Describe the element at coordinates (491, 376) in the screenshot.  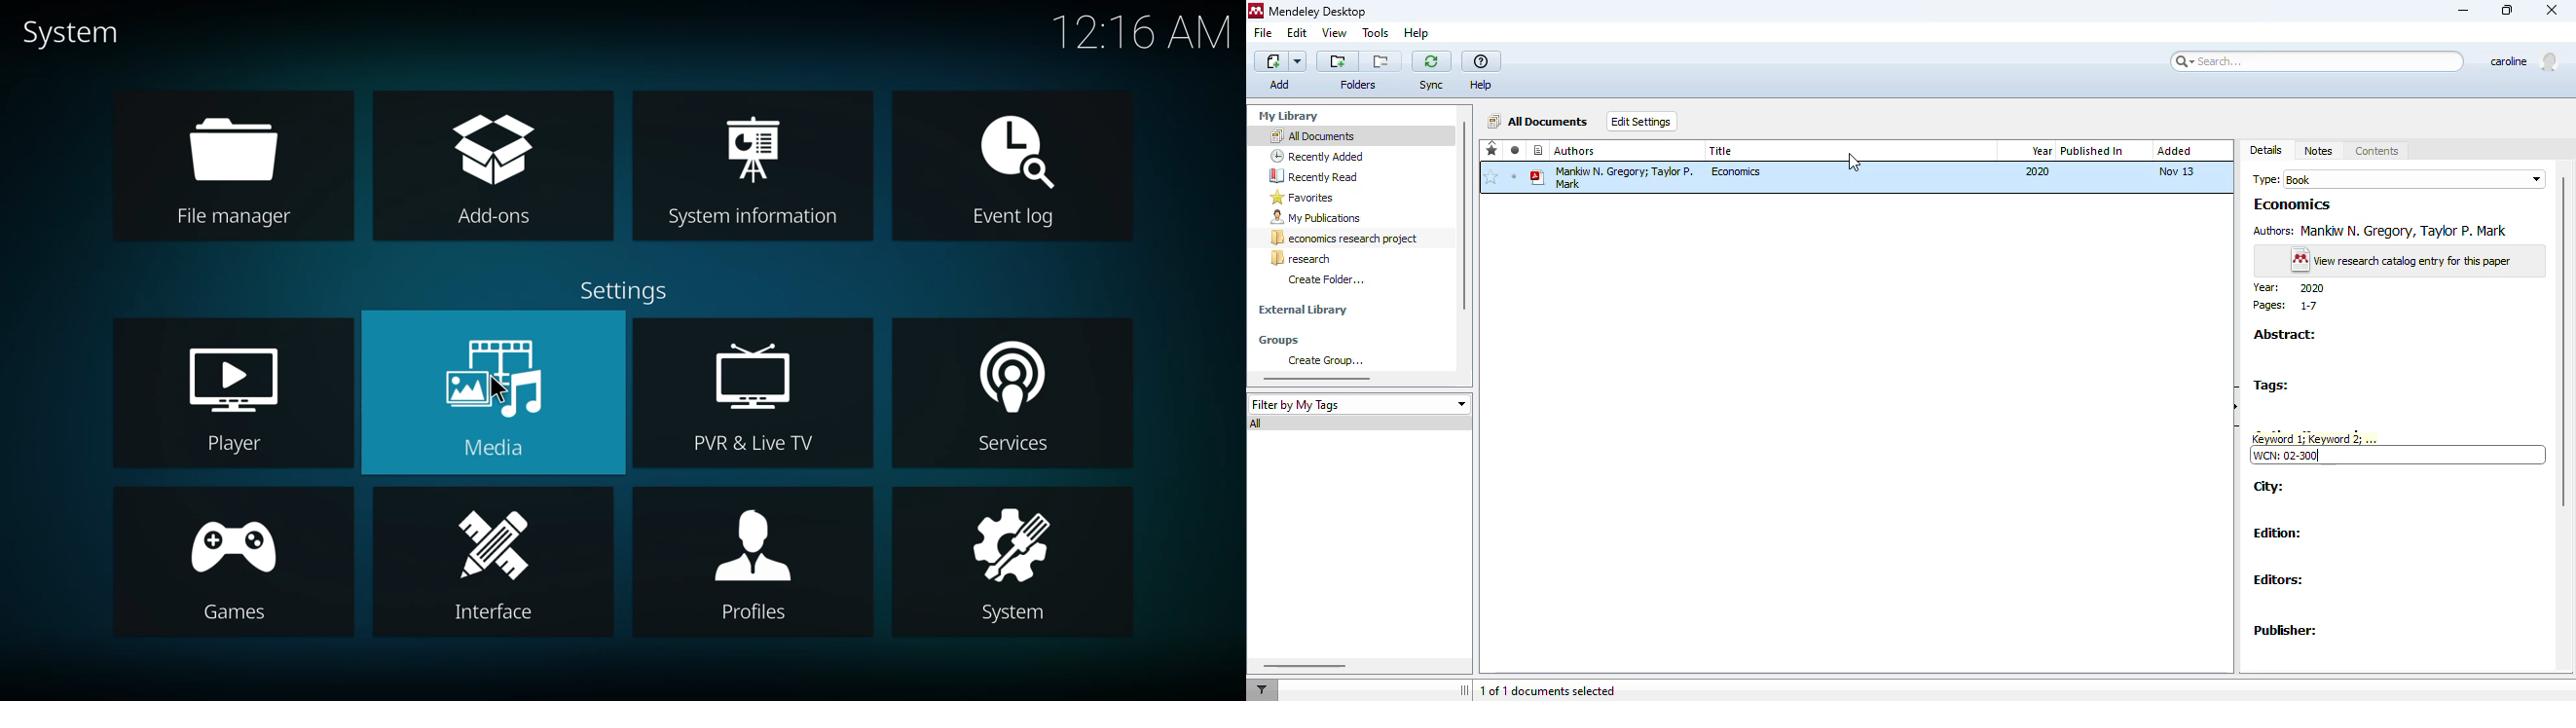
I see `media` at that location.